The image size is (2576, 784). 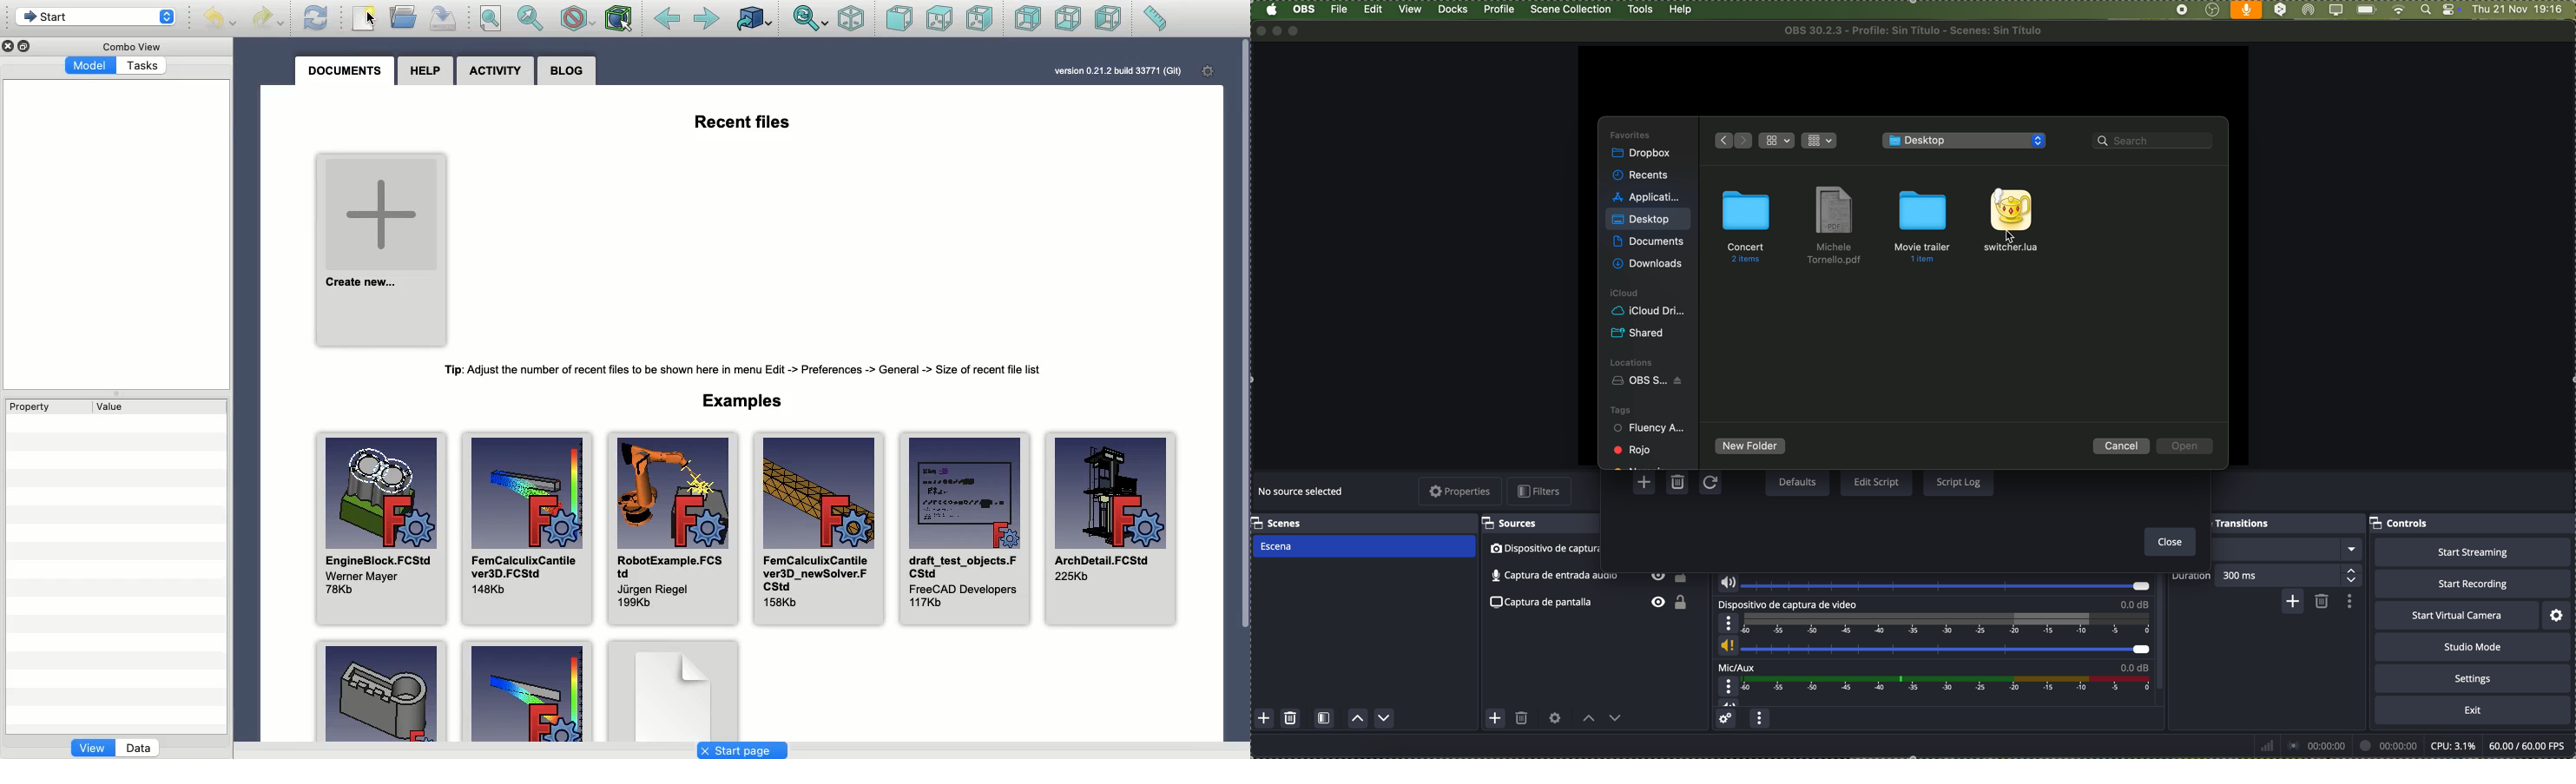 What do you see at coordinates (666, 20) in the screenshot?
I see `Back` at bounding box center [666, 20].